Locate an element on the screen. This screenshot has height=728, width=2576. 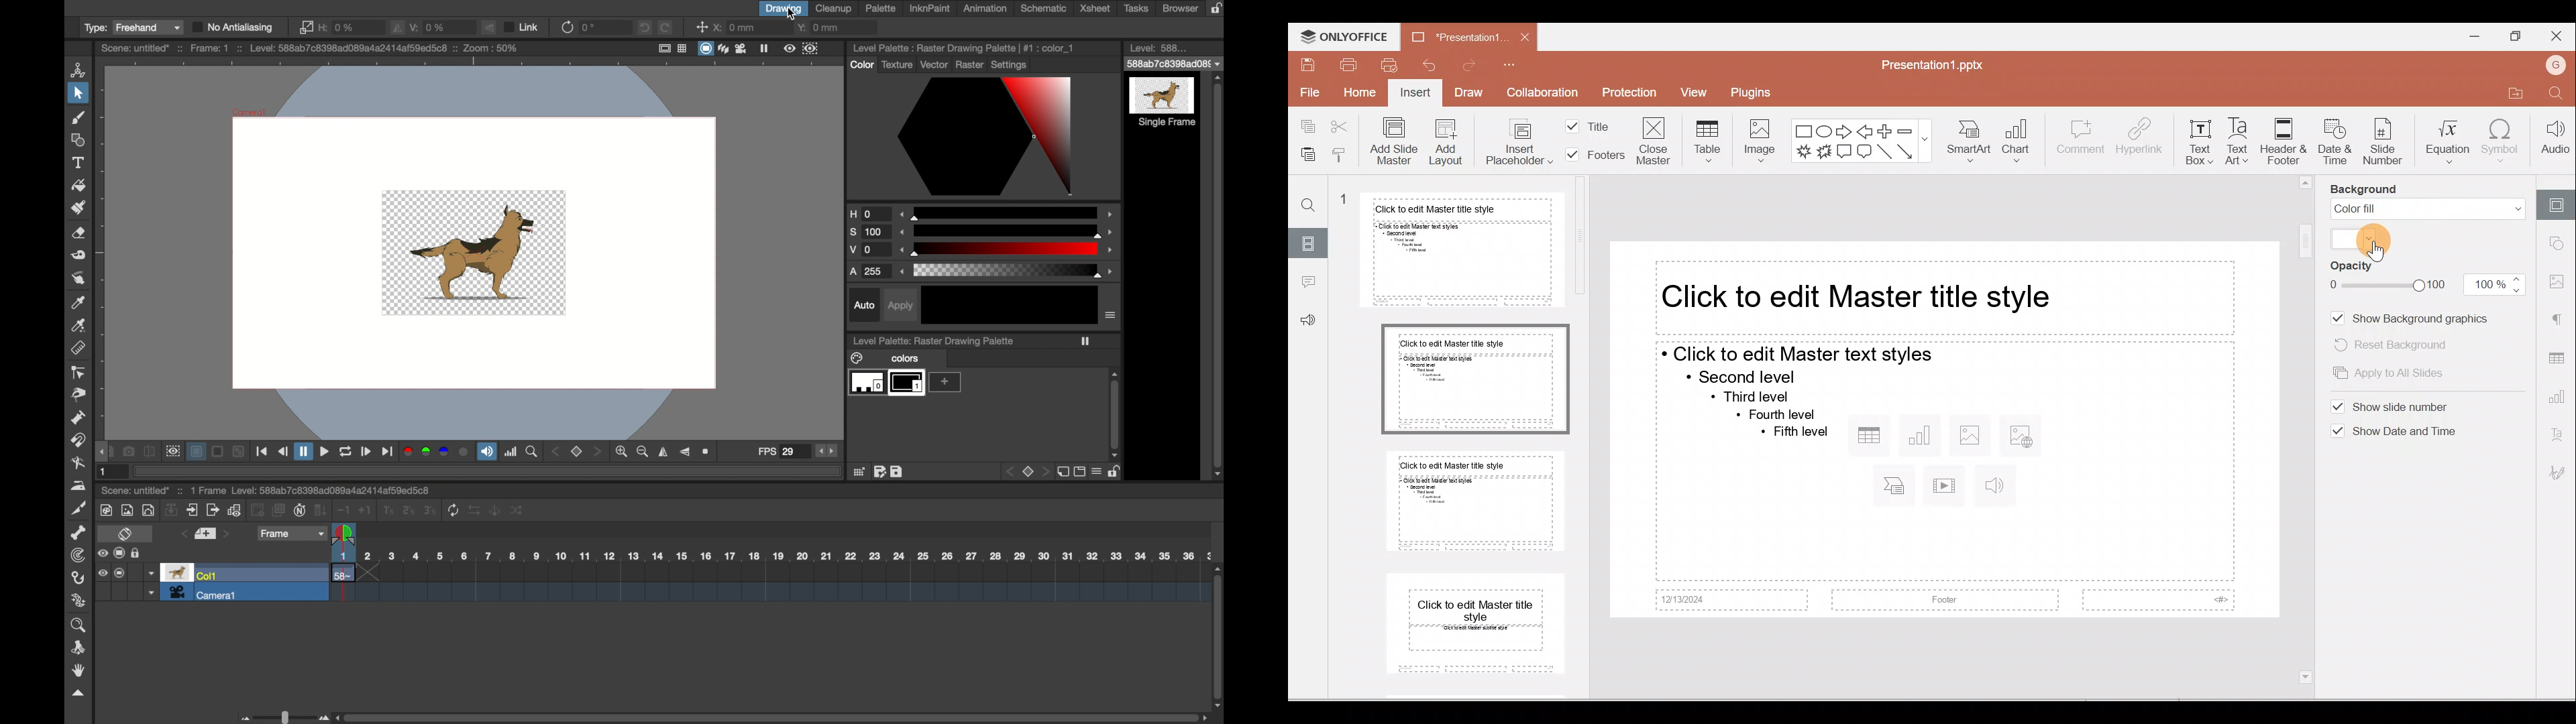
Y is located at coordinates (869, 251).